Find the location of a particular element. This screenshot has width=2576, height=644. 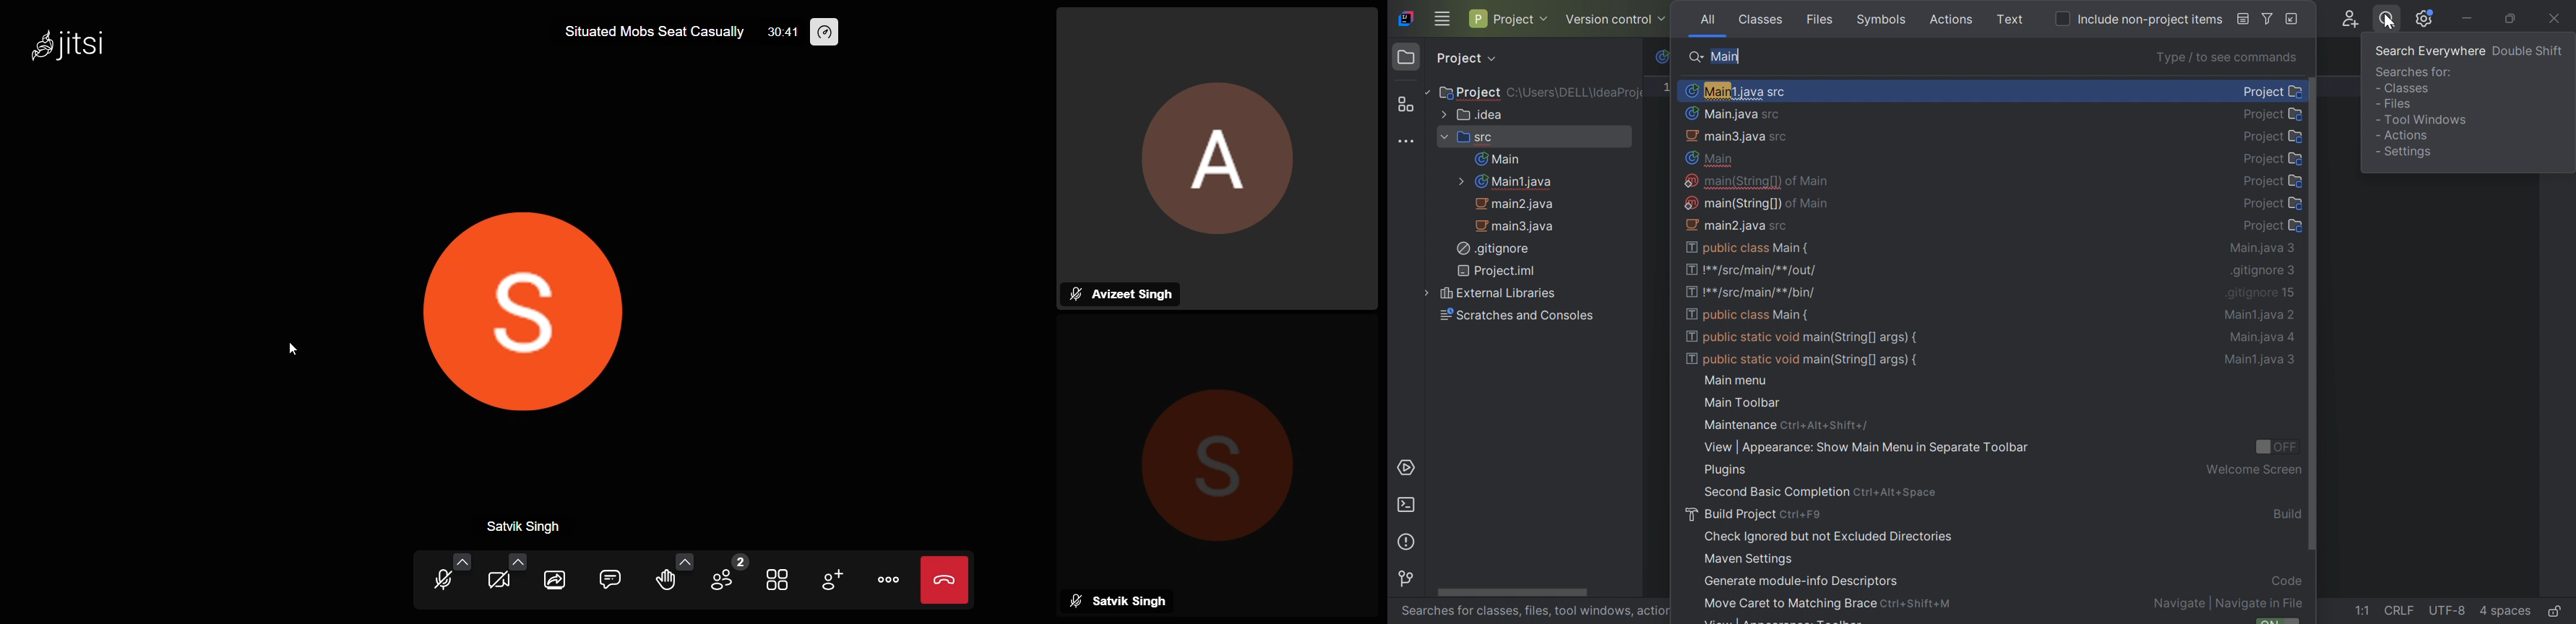

Files is located at coordinates (1823, 21).